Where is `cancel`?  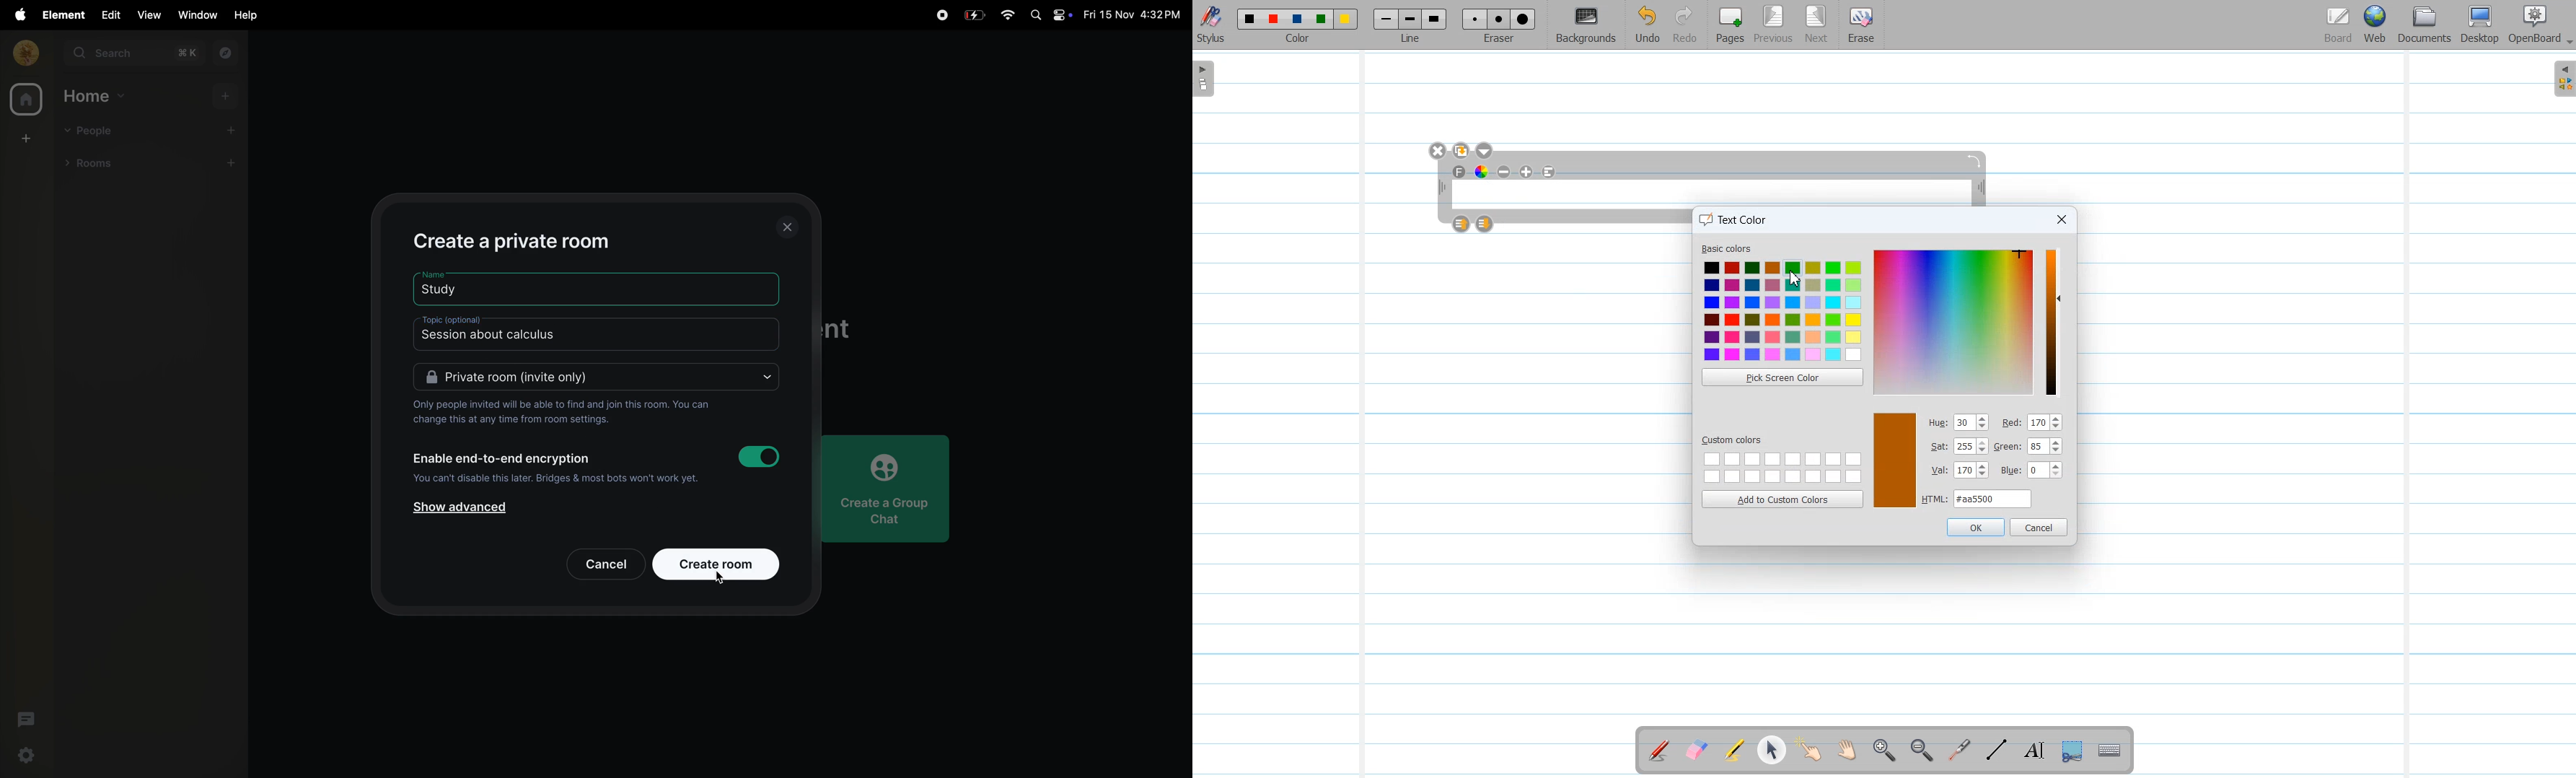 cancel is located at coordinates (598, 561).